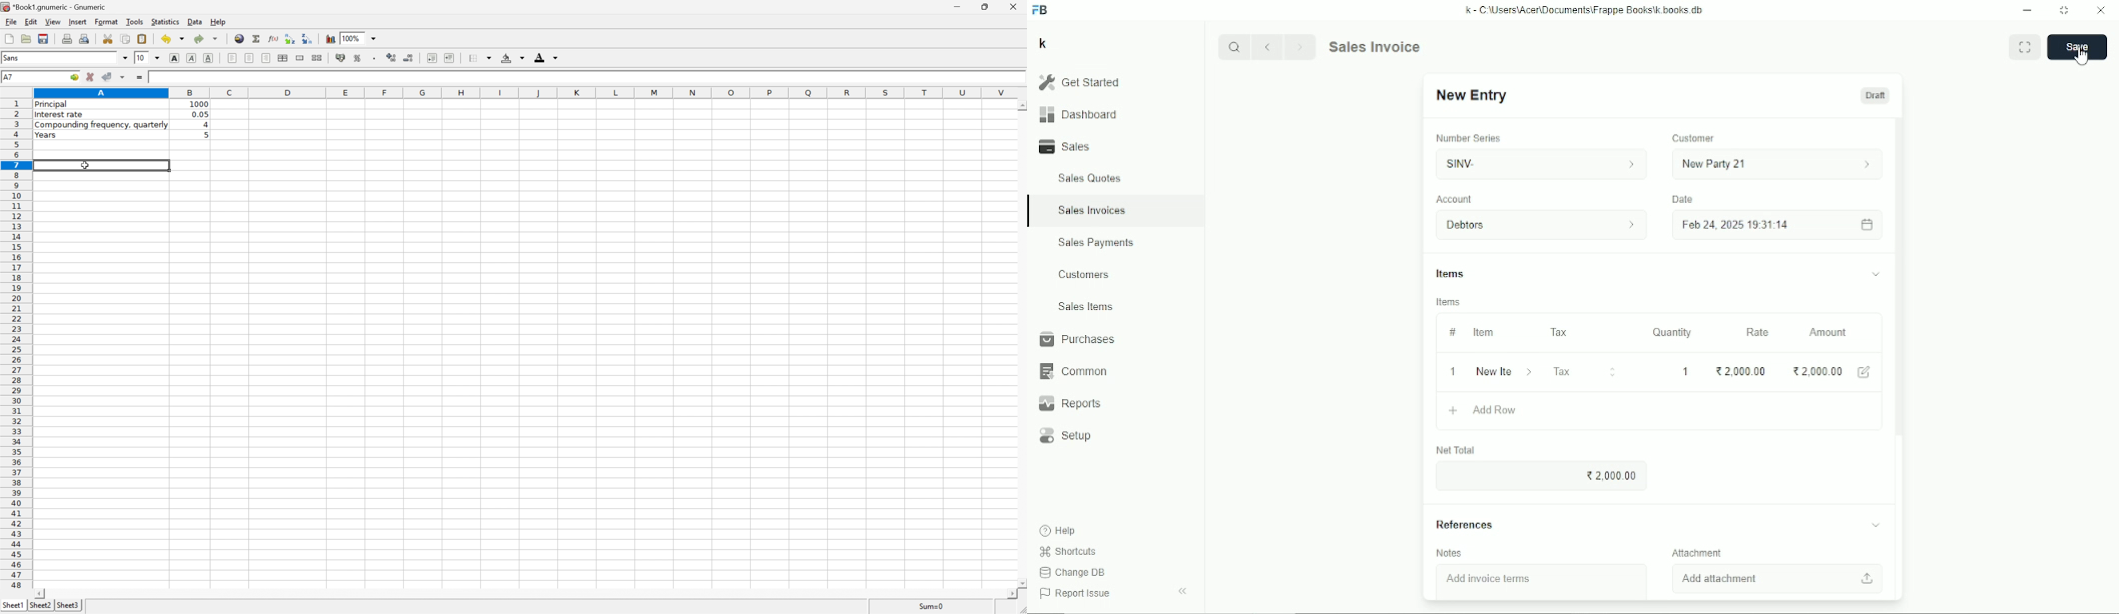 This screenshot has width=2128, height=616. Describe the element at coordinates (45, 135) in the screenshot. I see `years` at that location.